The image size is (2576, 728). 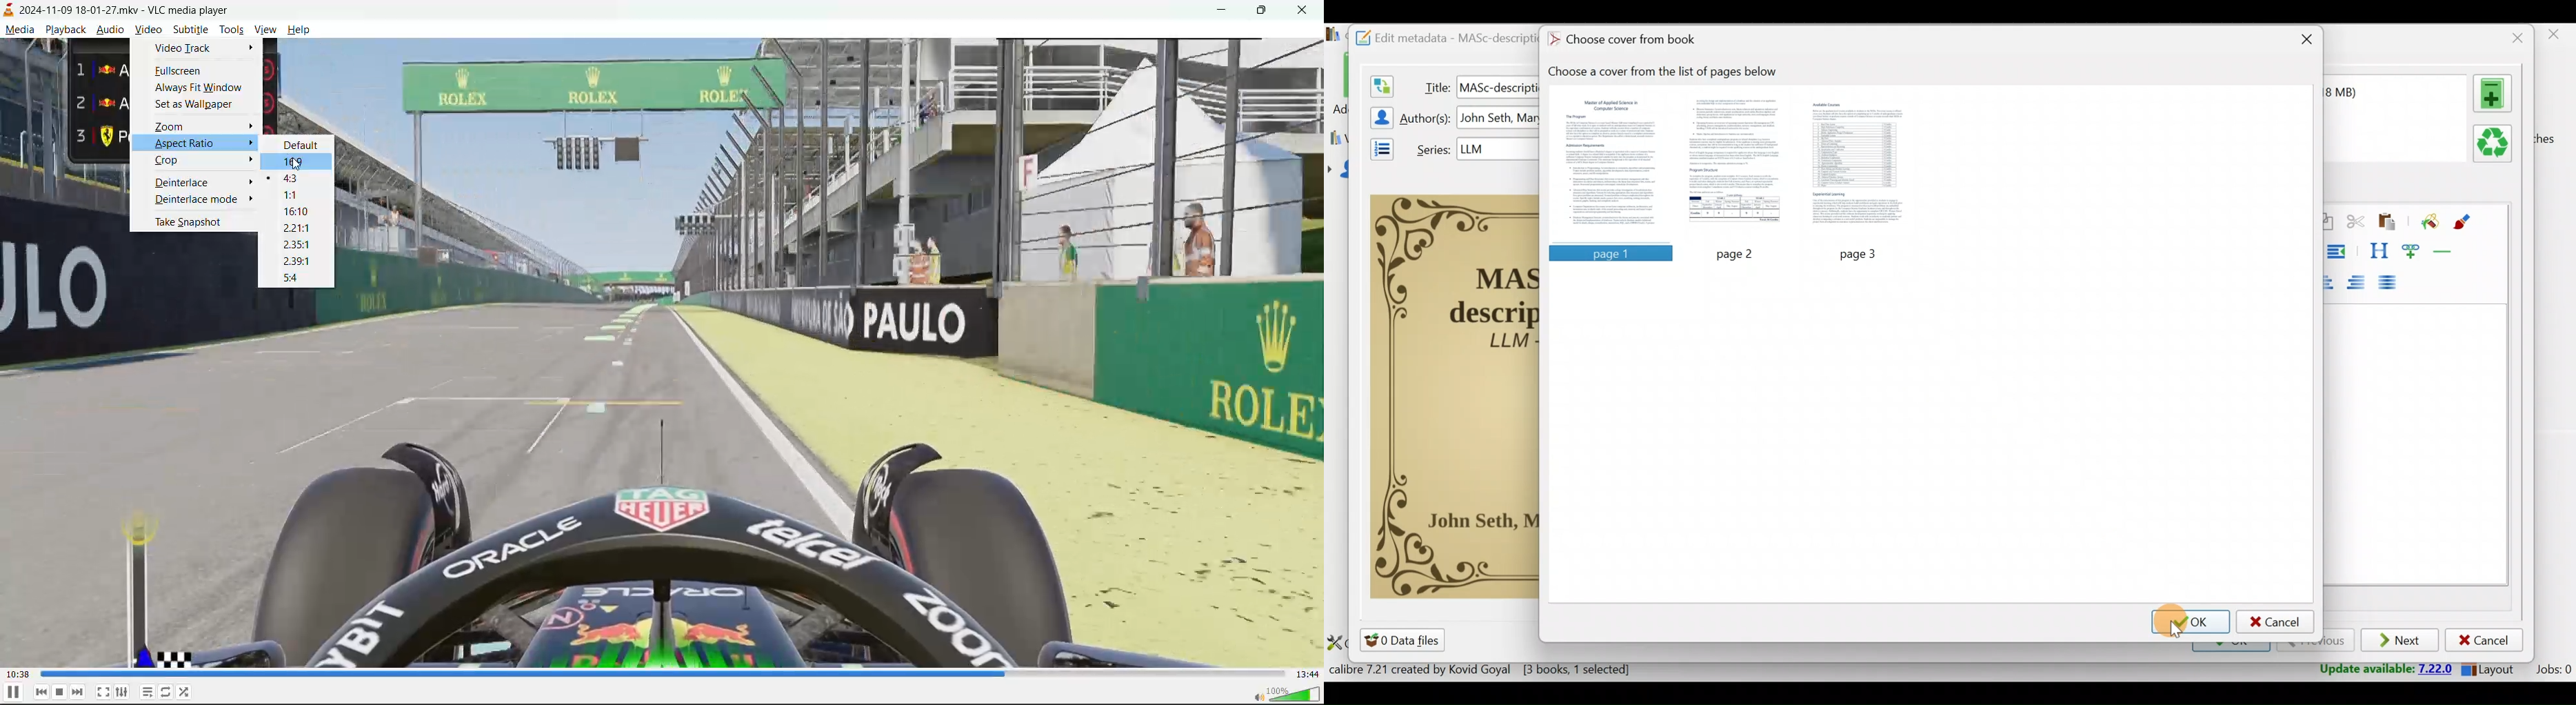 I want to click on help, so click(x=296, y=29).